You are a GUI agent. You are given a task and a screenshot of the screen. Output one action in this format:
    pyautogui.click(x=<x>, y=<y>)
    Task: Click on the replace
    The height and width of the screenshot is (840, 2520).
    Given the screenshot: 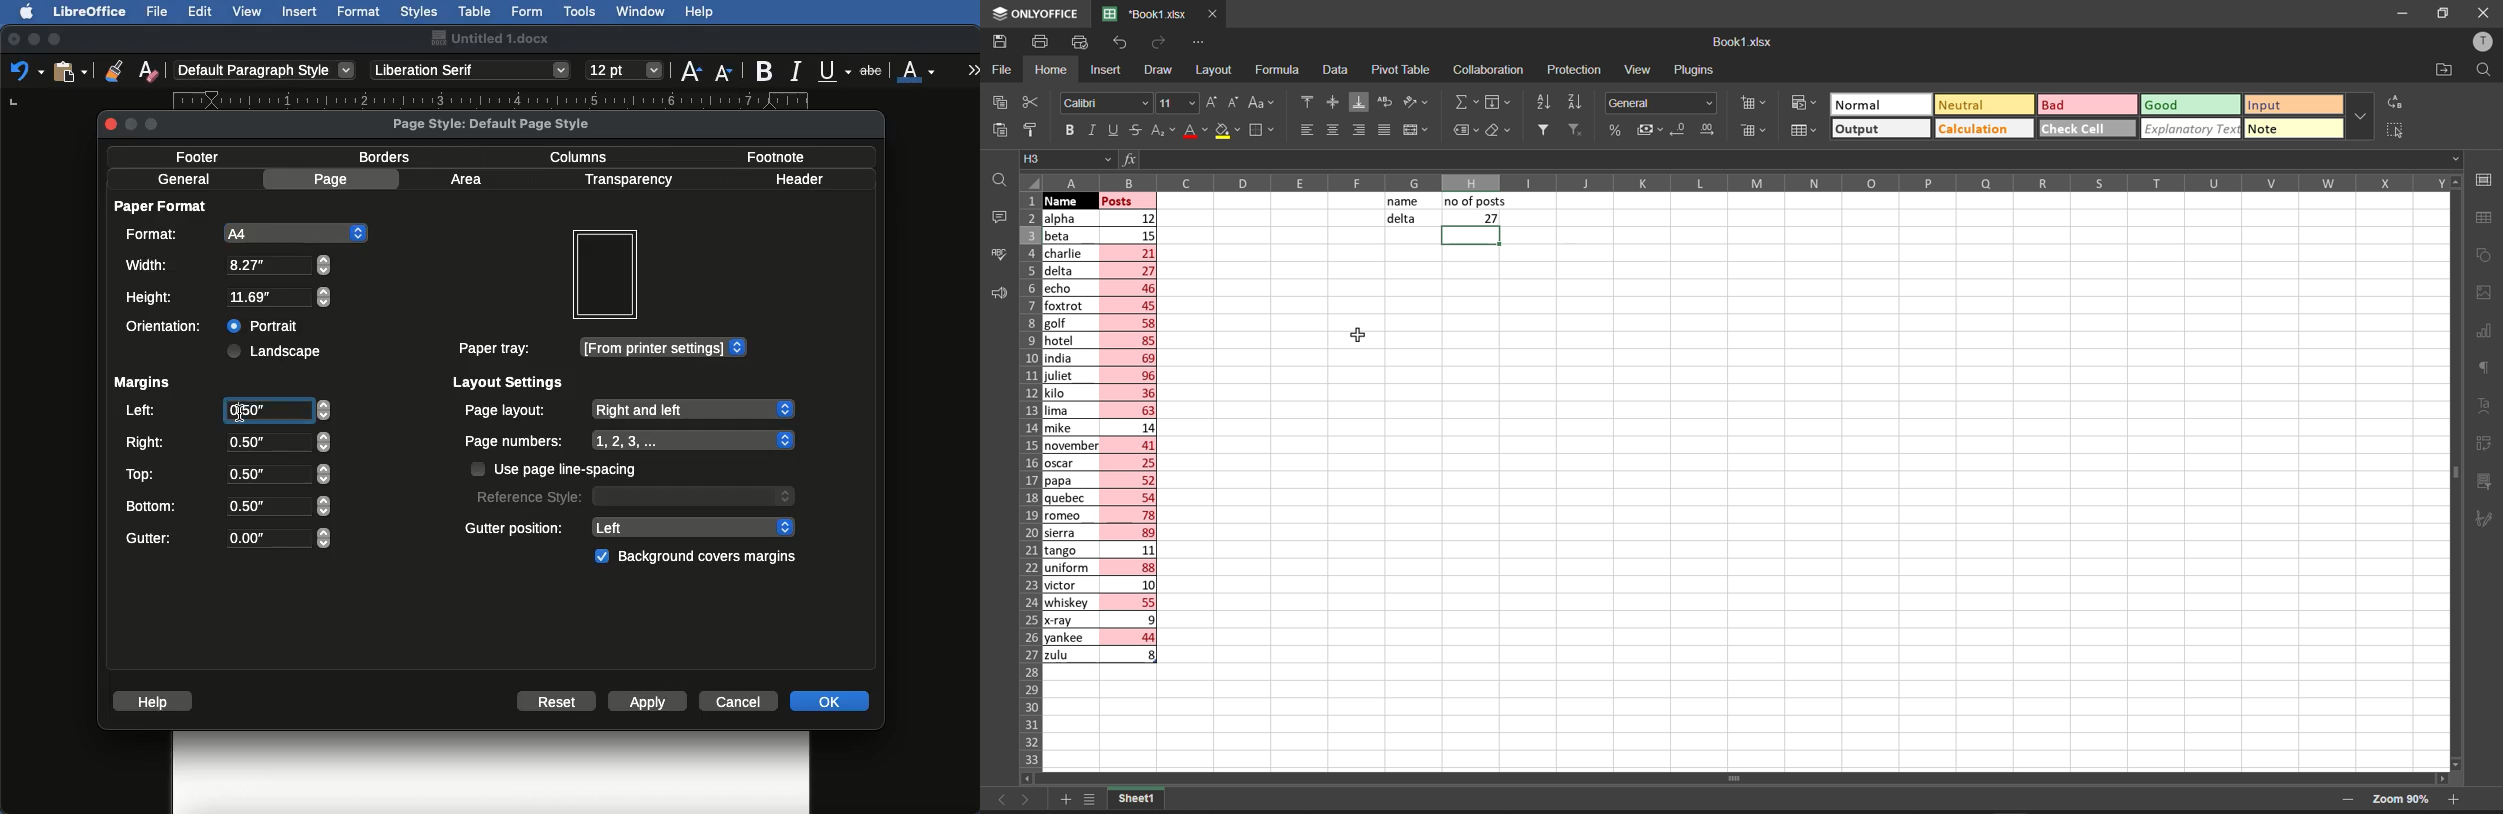 What is the action you would take?
    pyautogui.click(x=2396, y=102)
    